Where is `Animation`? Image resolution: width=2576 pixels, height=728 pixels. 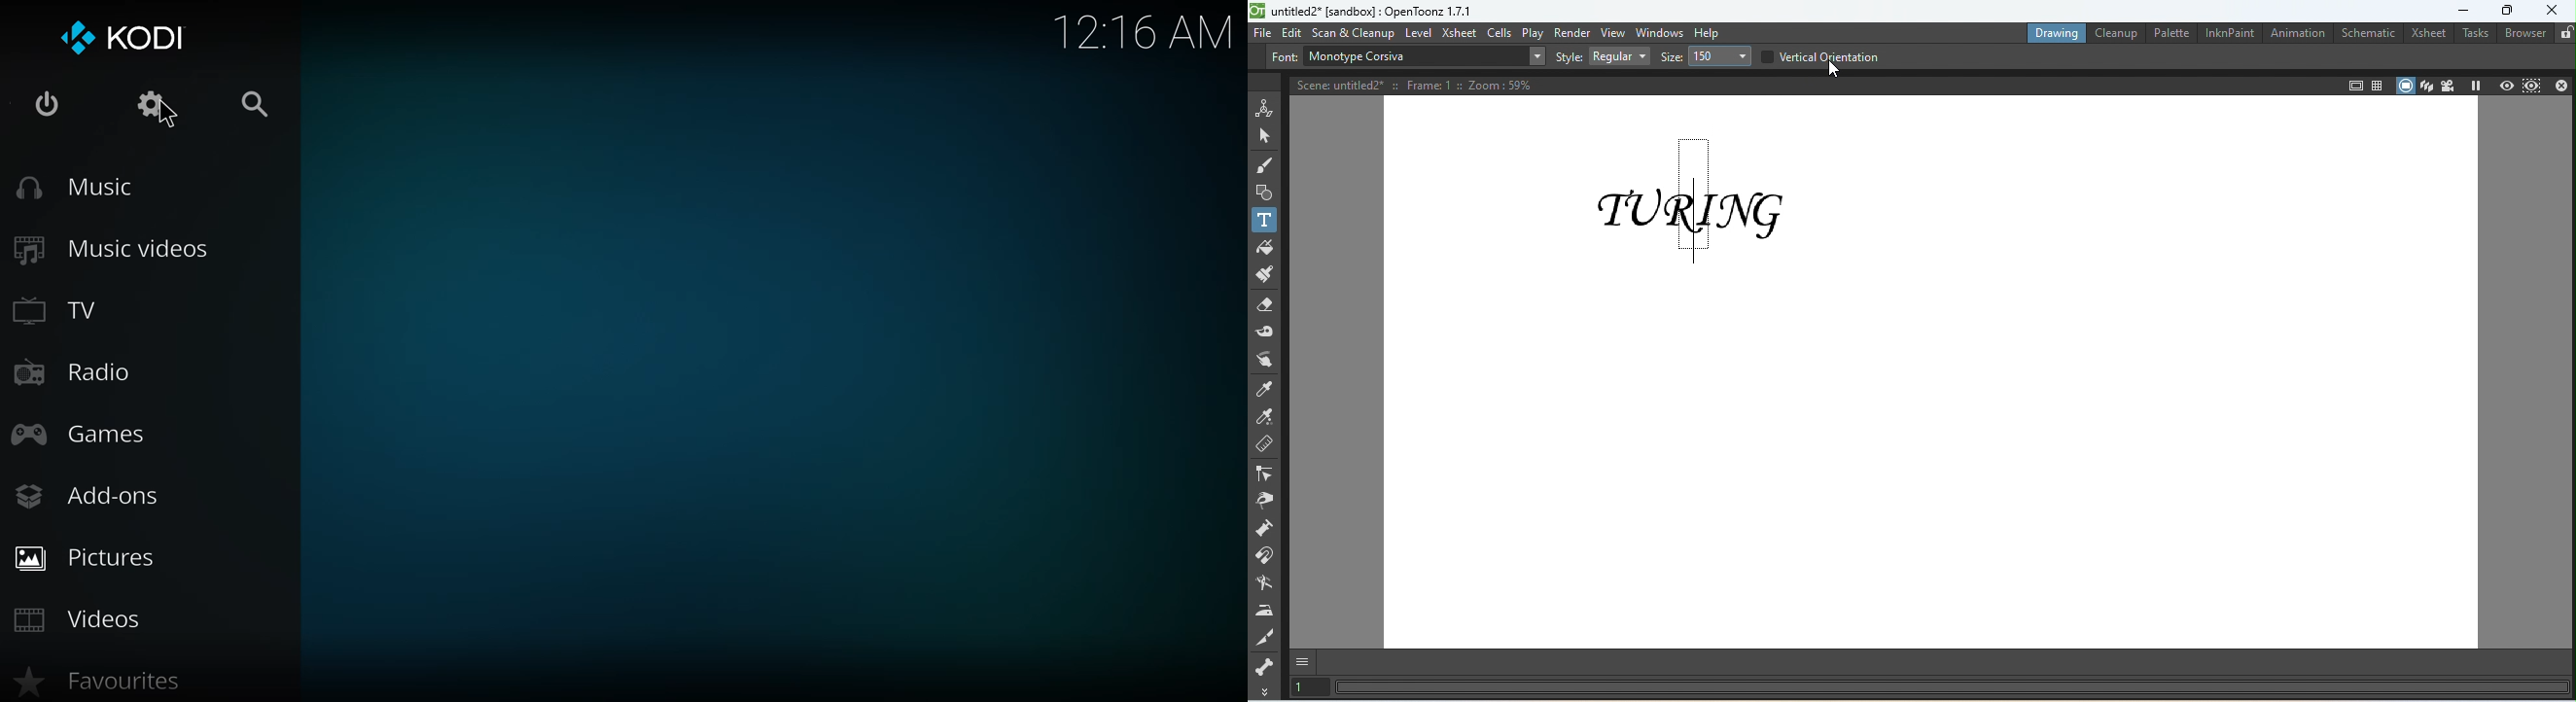
Animation is located at coordinates (2297, 34).